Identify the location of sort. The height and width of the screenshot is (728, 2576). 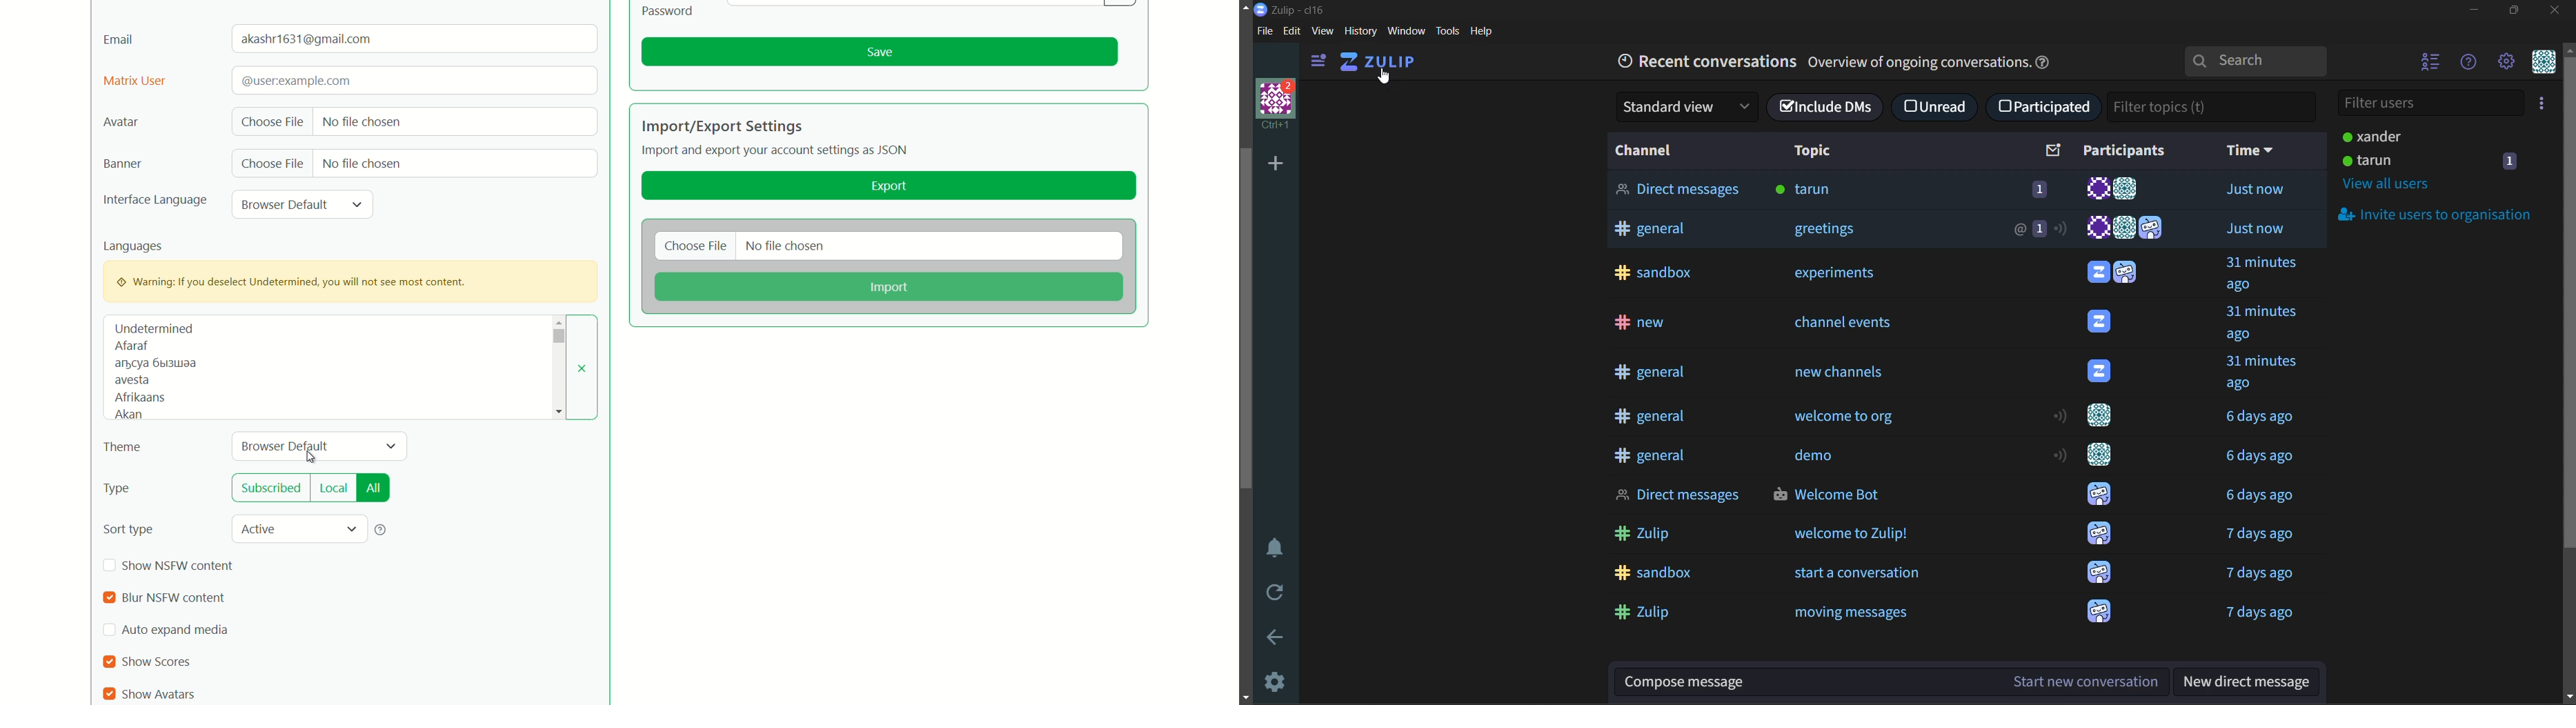
(2054, 149).